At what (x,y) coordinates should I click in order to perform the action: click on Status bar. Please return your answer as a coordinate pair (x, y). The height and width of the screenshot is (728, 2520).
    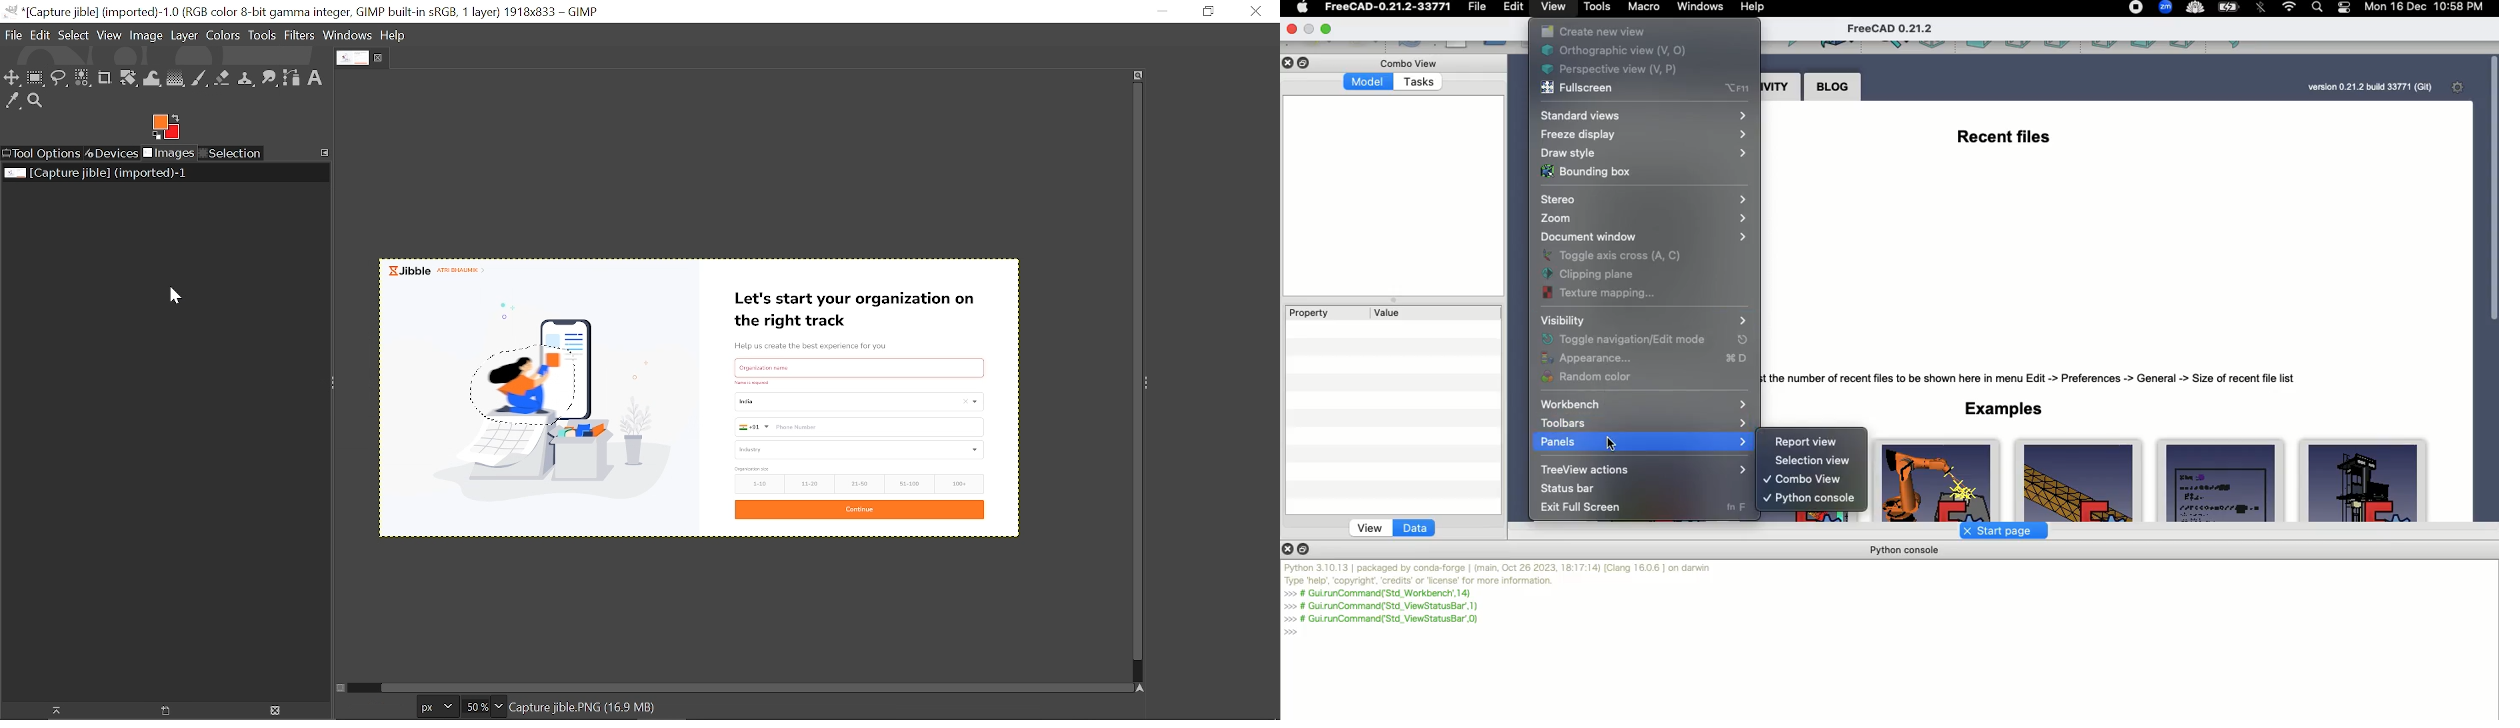
    Looking at the image, I should click on (1568, 489).